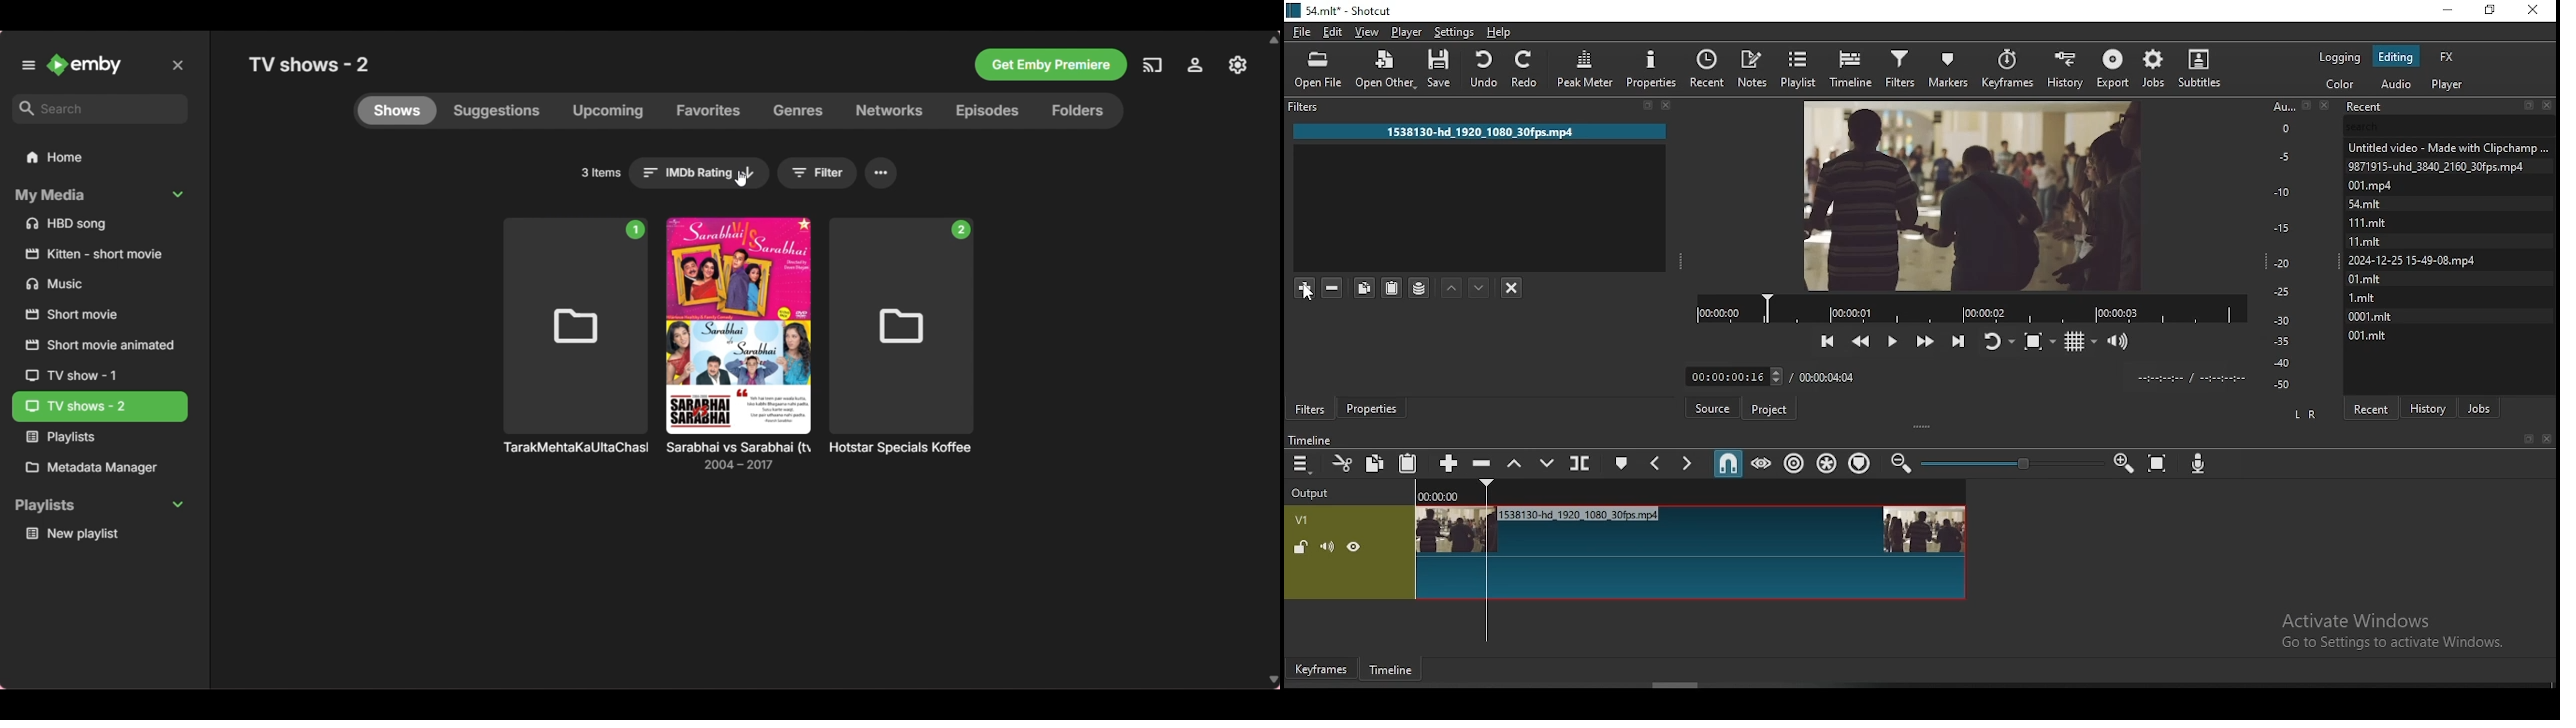 Image resolution: width=2576 pixels, height=728 pixels. Describe the element at coordinates (29, 65) in the screenshot. I see `Unpin left panel` at that location.